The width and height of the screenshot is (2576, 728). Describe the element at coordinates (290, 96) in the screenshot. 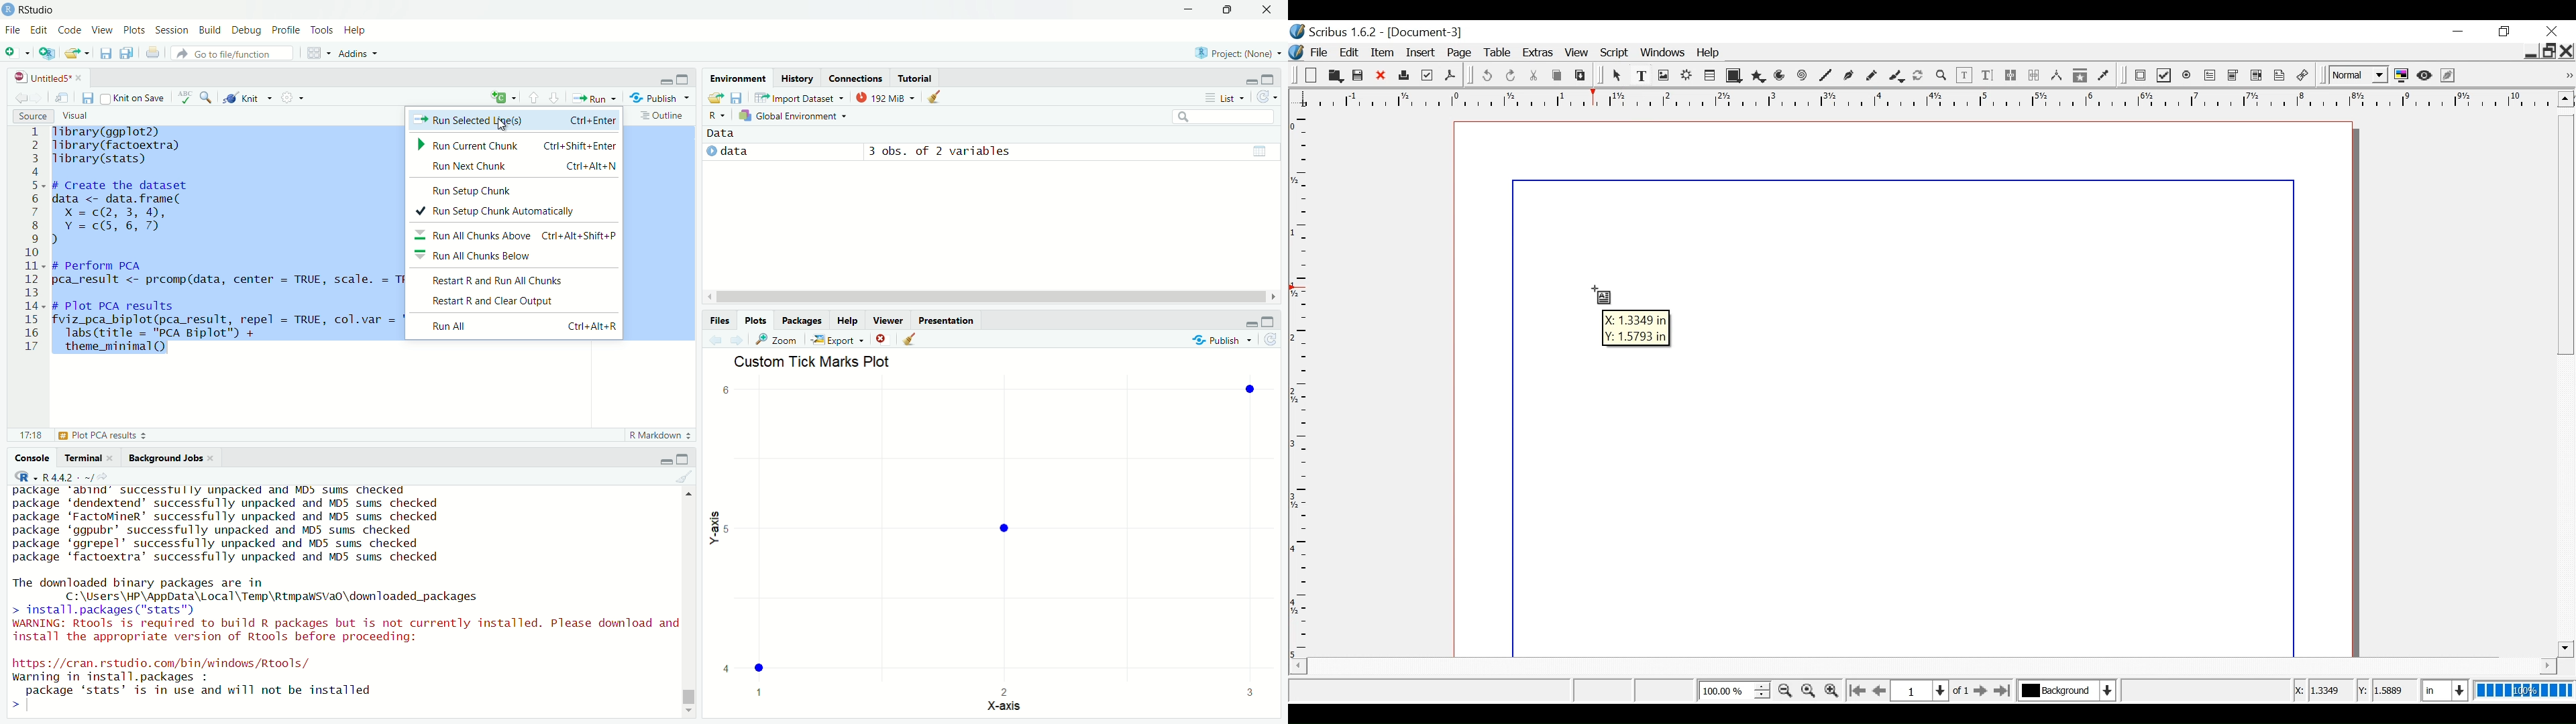

I see `settings` at that location.